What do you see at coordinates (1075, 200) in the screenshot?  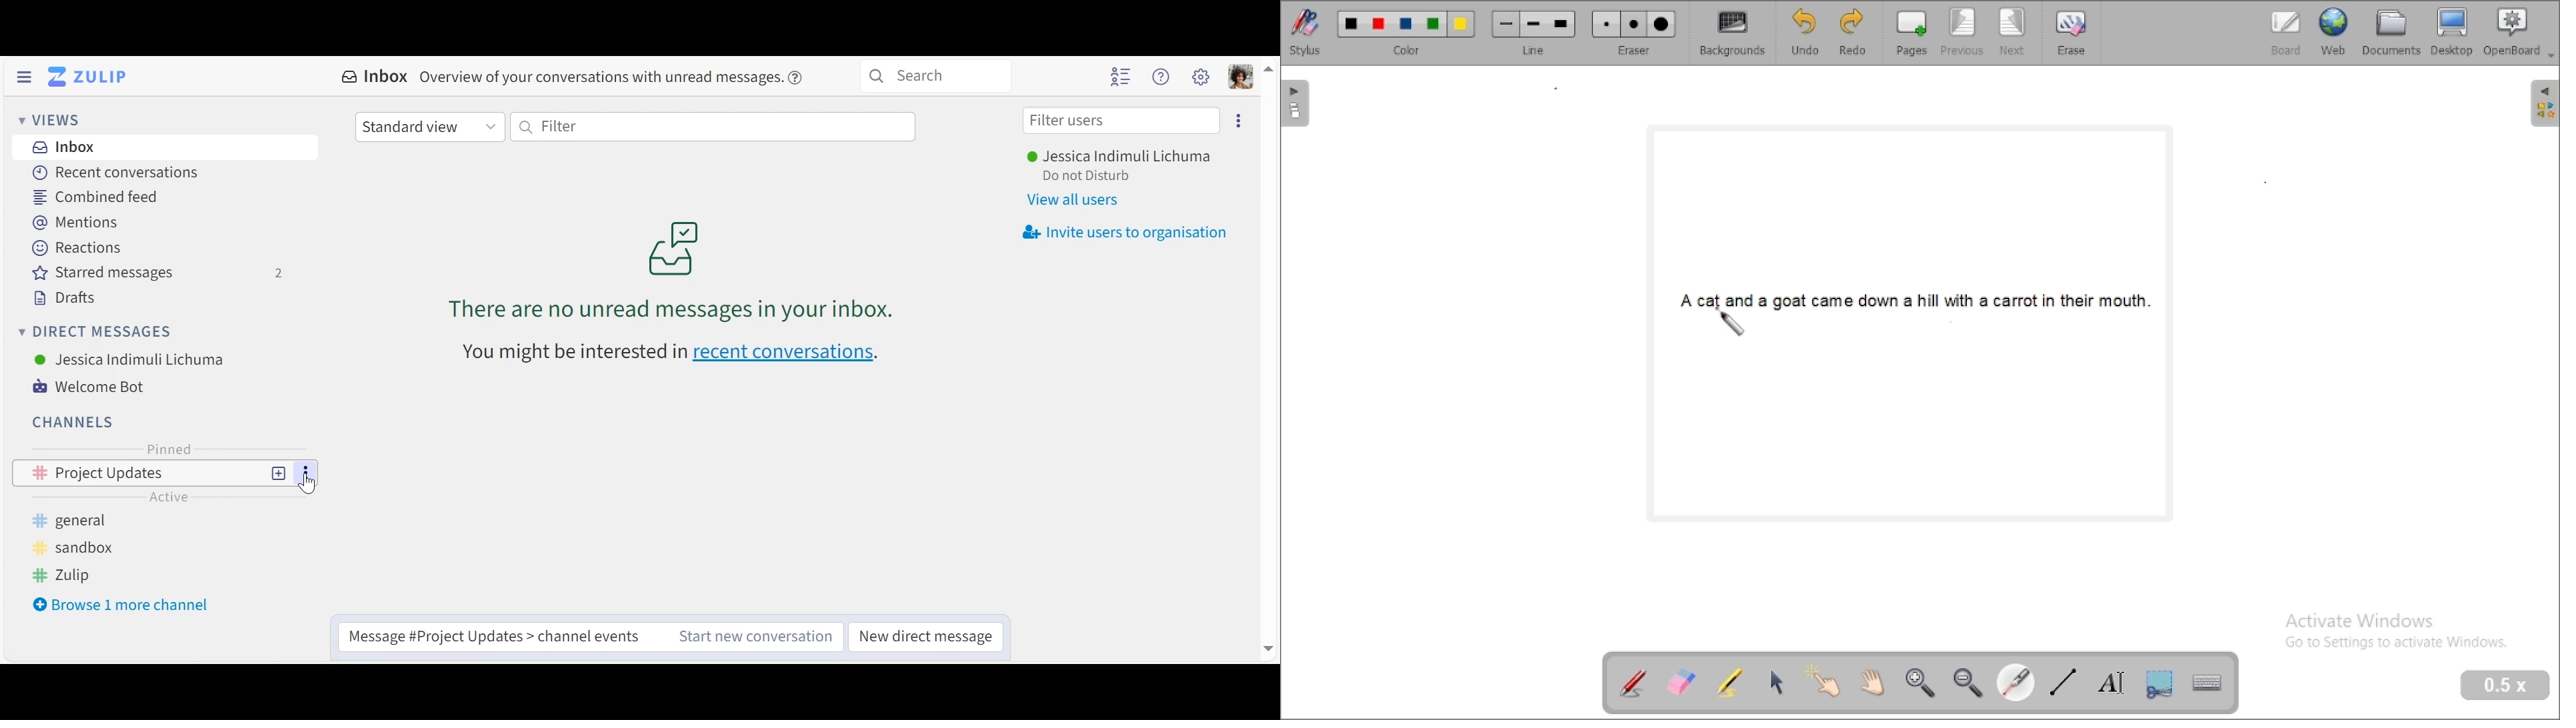 I see `View all users` at bounding box center [1075, 200].